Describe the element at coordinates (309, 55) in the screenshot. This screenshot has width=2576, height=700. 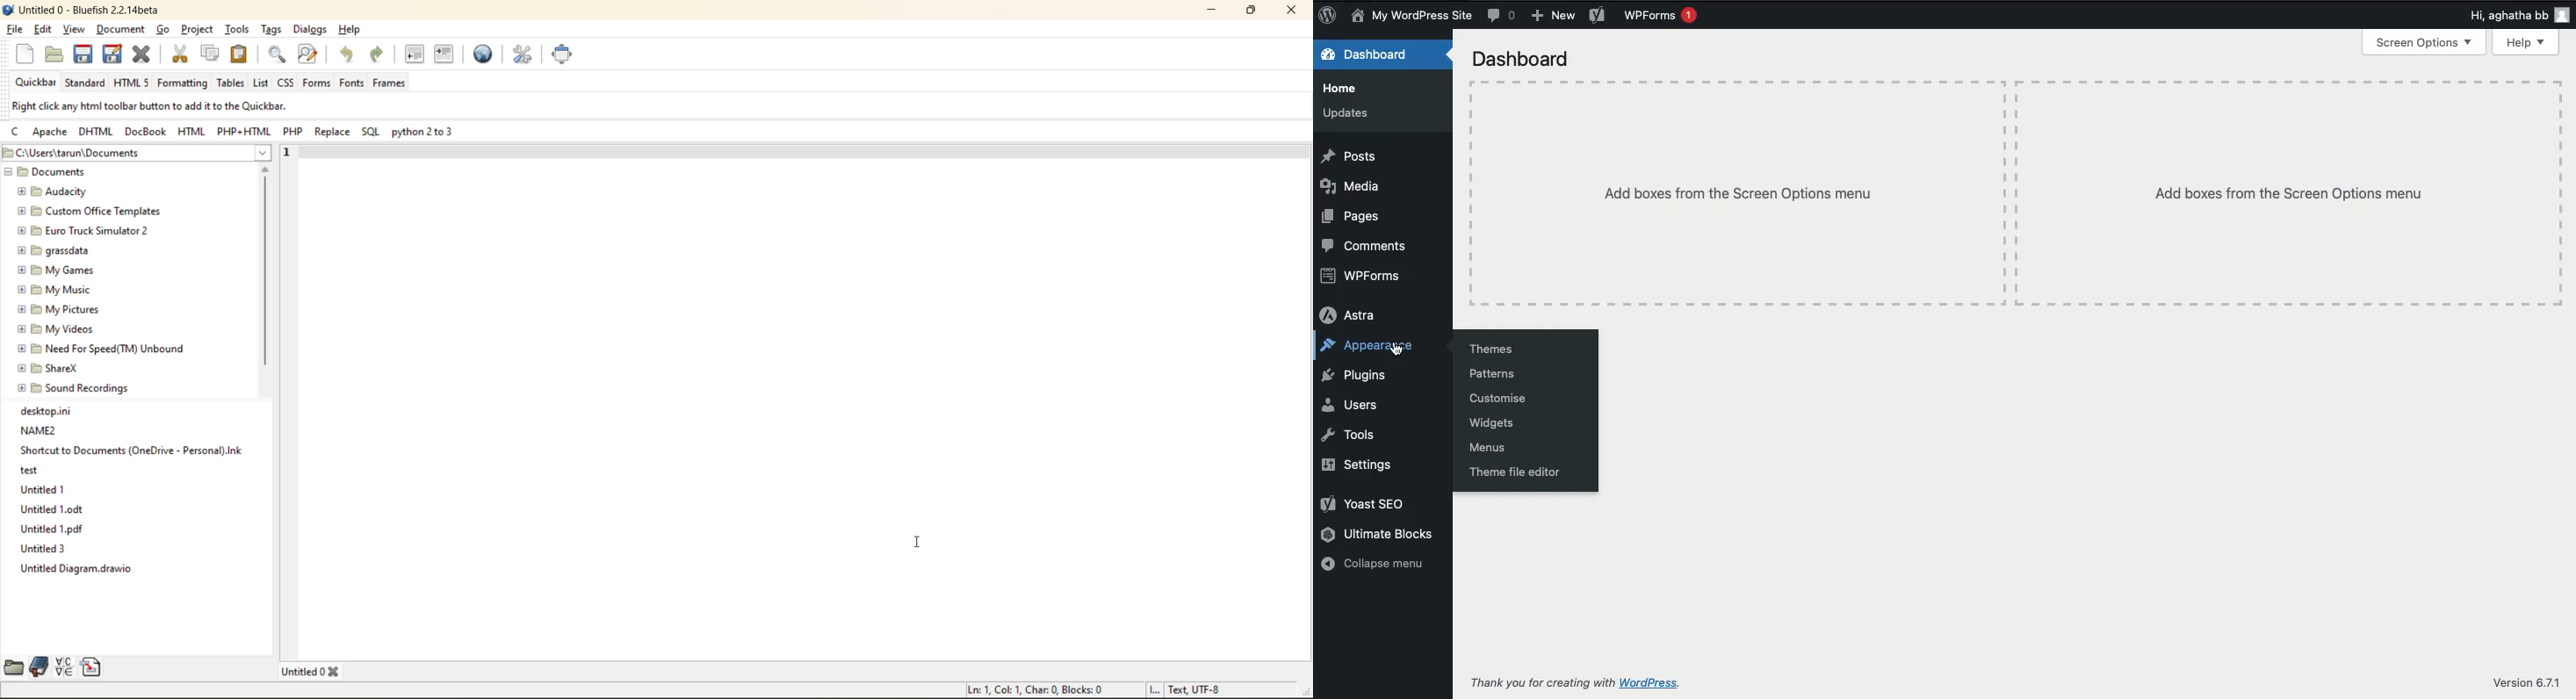
I see `find and replace` at that location.